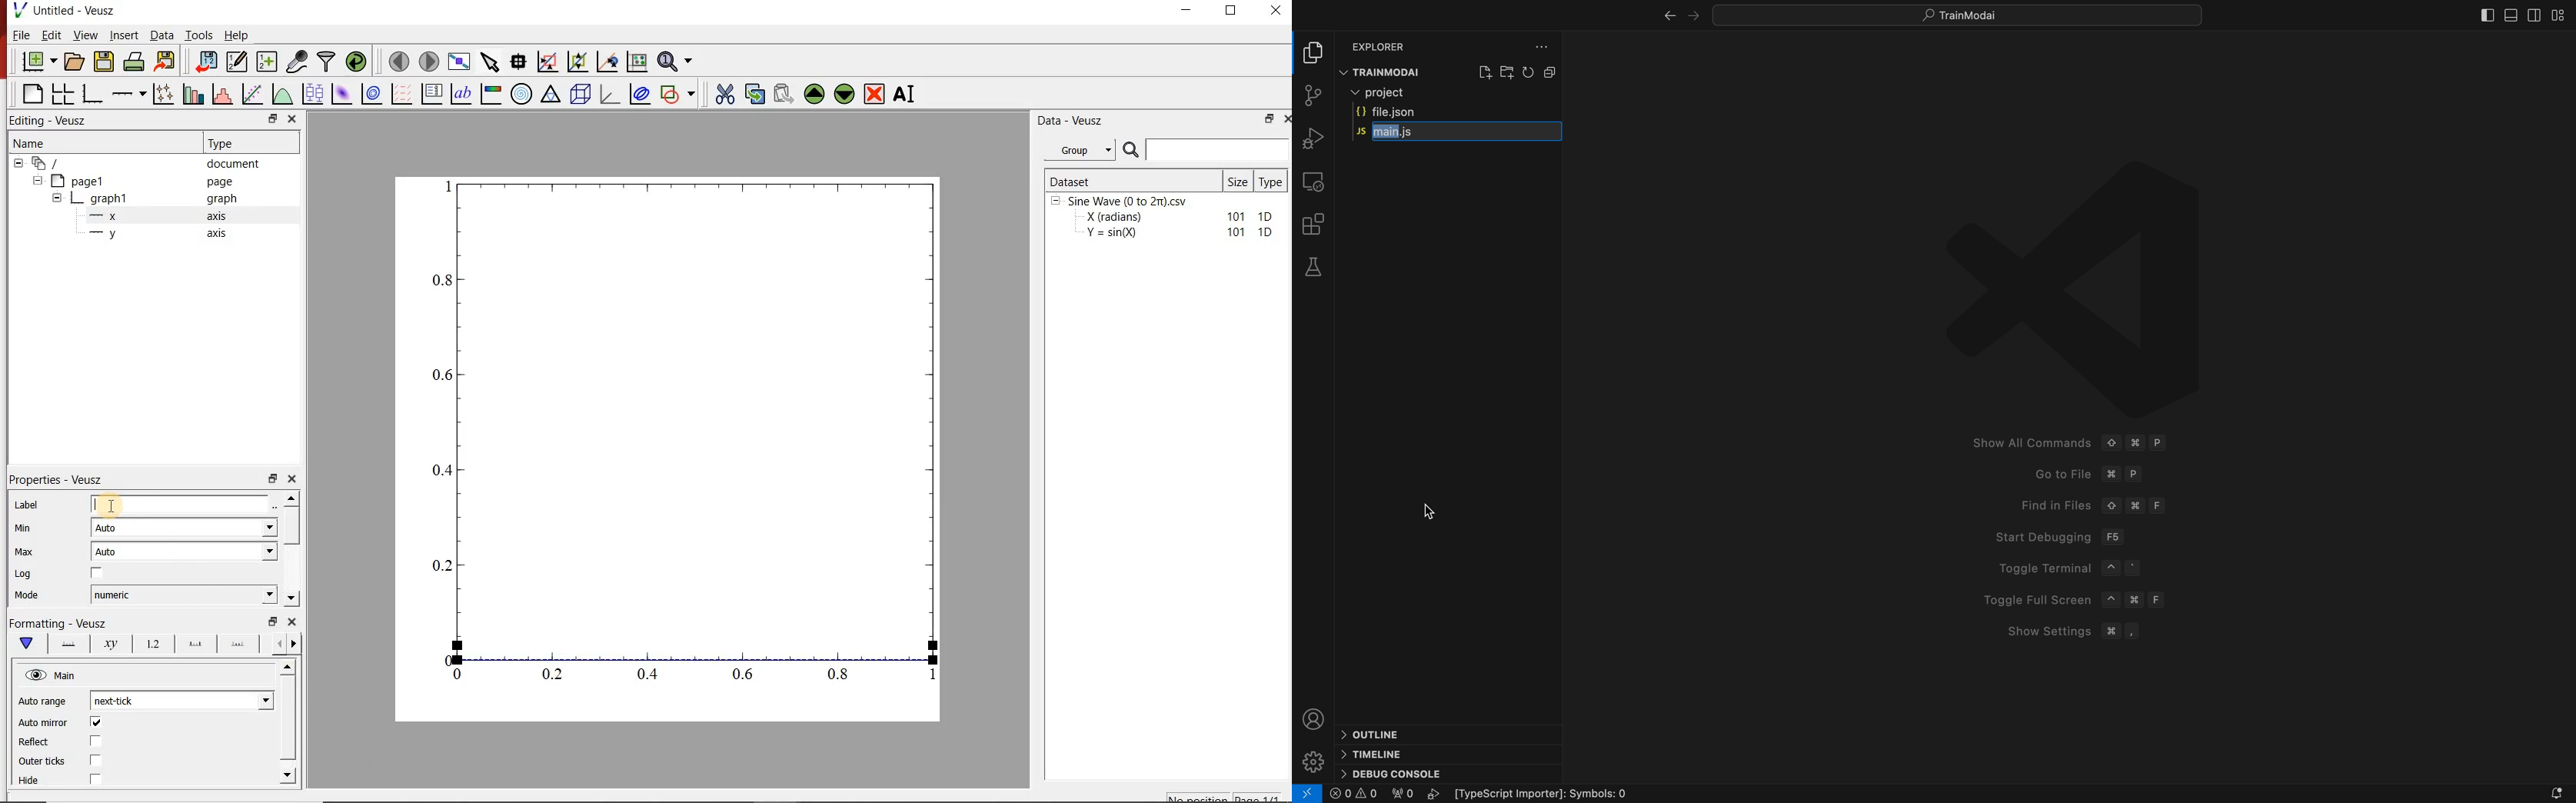  What do you see at coordinates (518, 60) in the screenshot?
I see `read data points` at bounding box center [518, 60].